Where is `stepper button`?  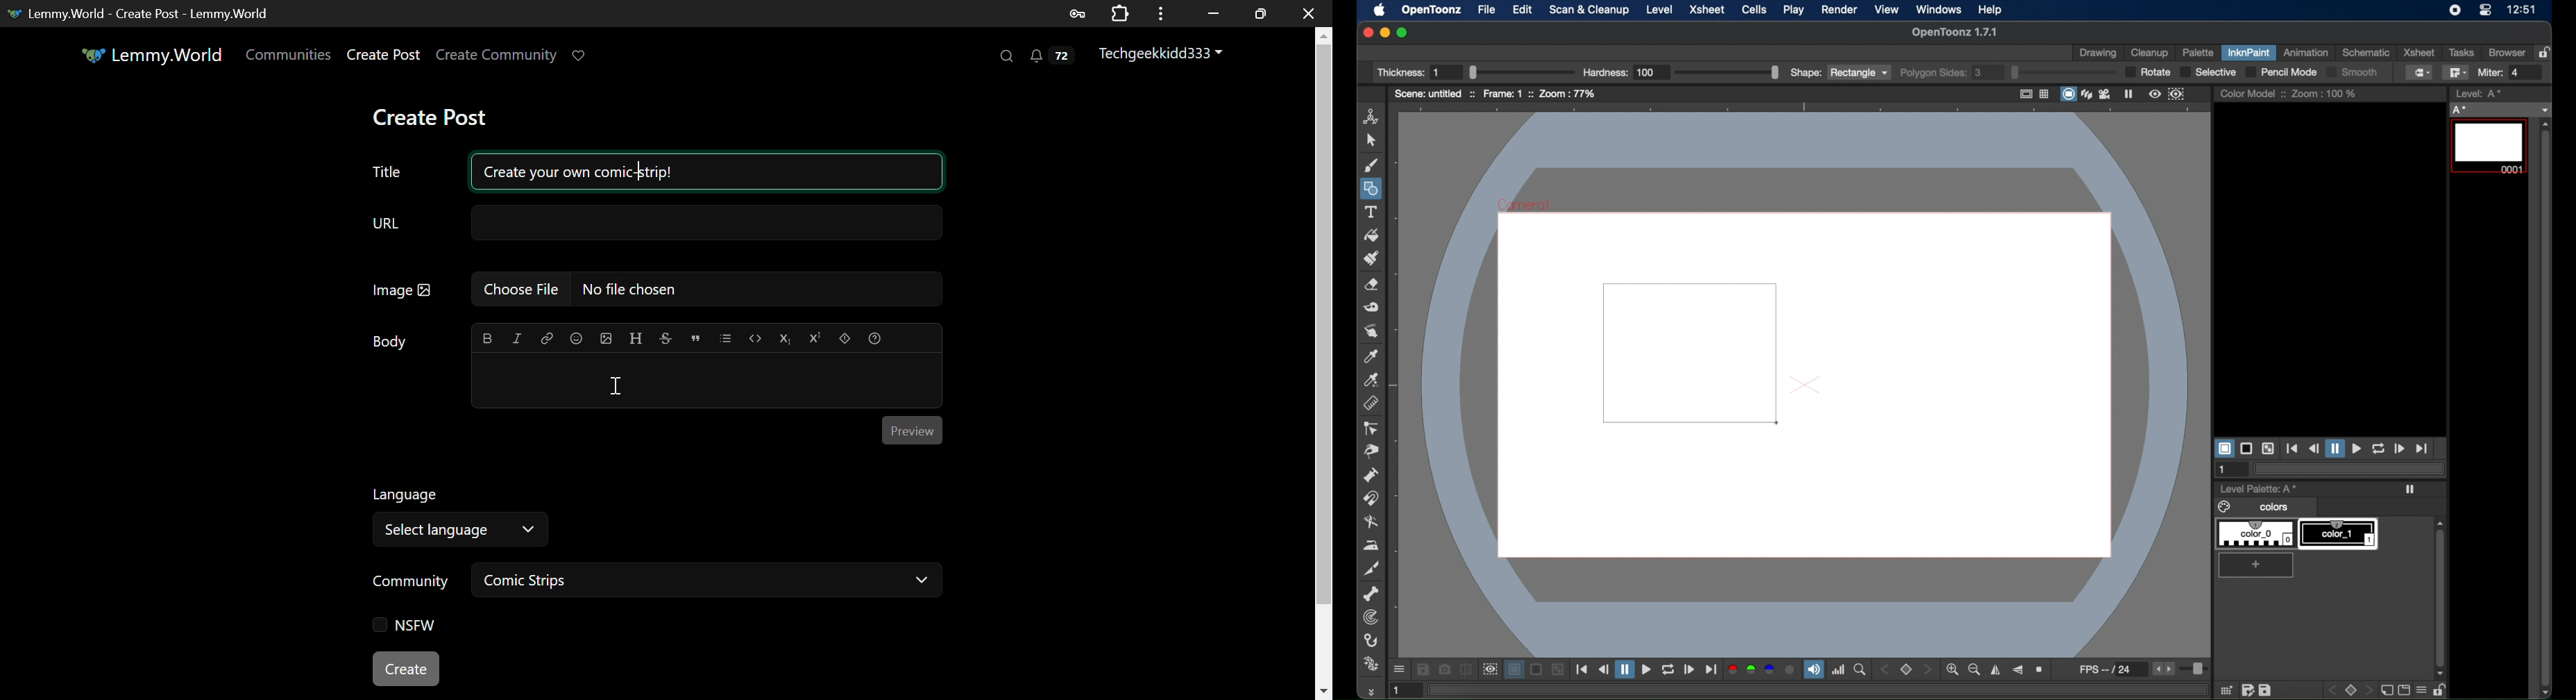 stepper button is located at coordinates (1884, 670).